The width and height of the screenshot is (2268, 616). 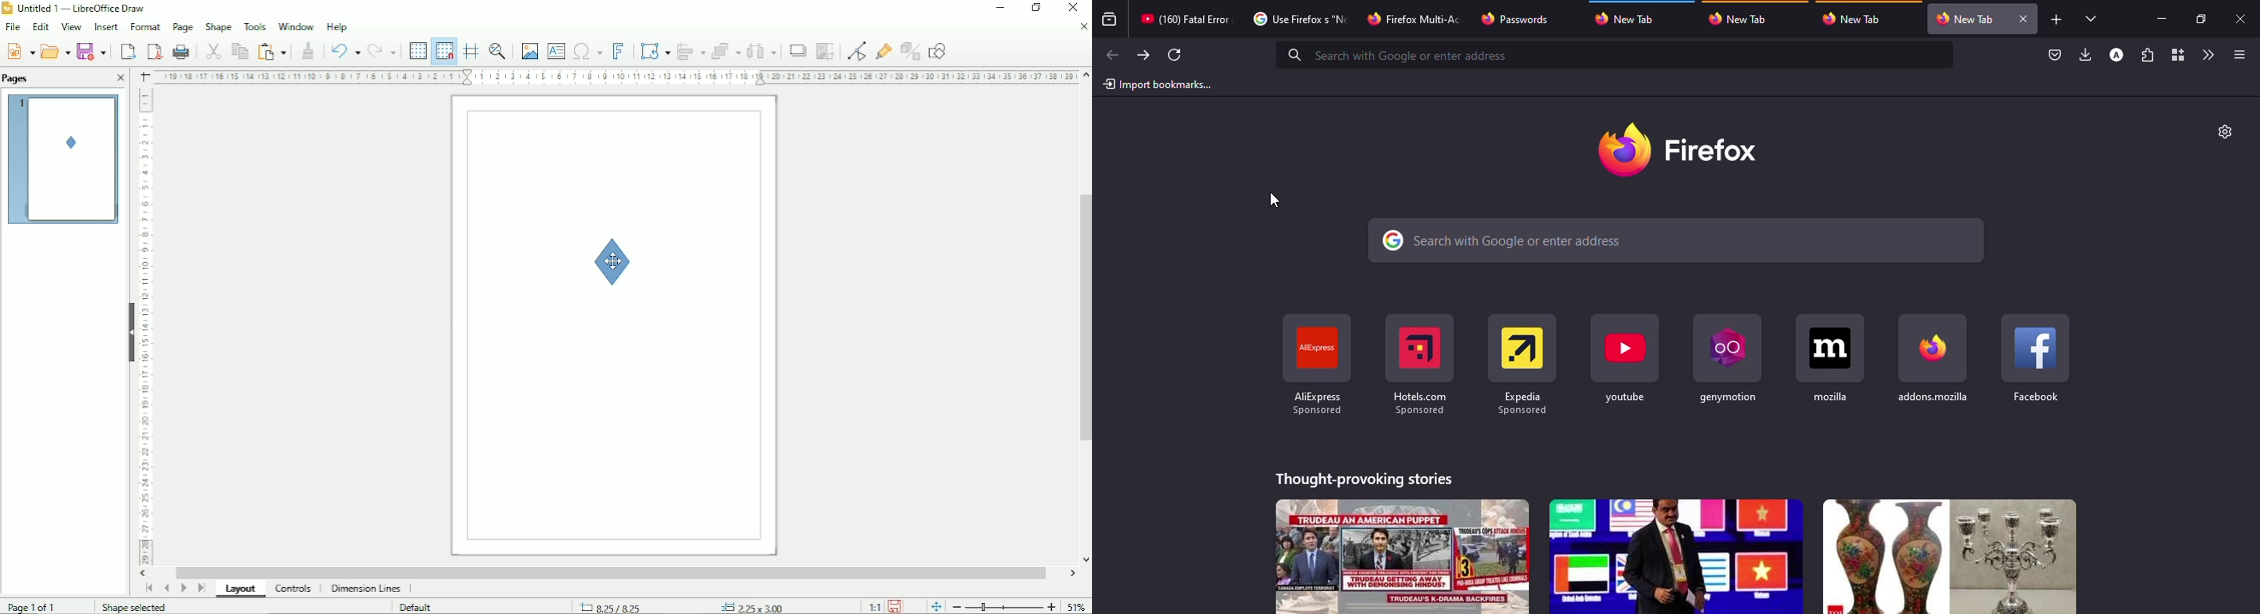 What do you see at coordinates (419, 606) in the screenshot?
I see `Default` at bounding box center [419, 606].